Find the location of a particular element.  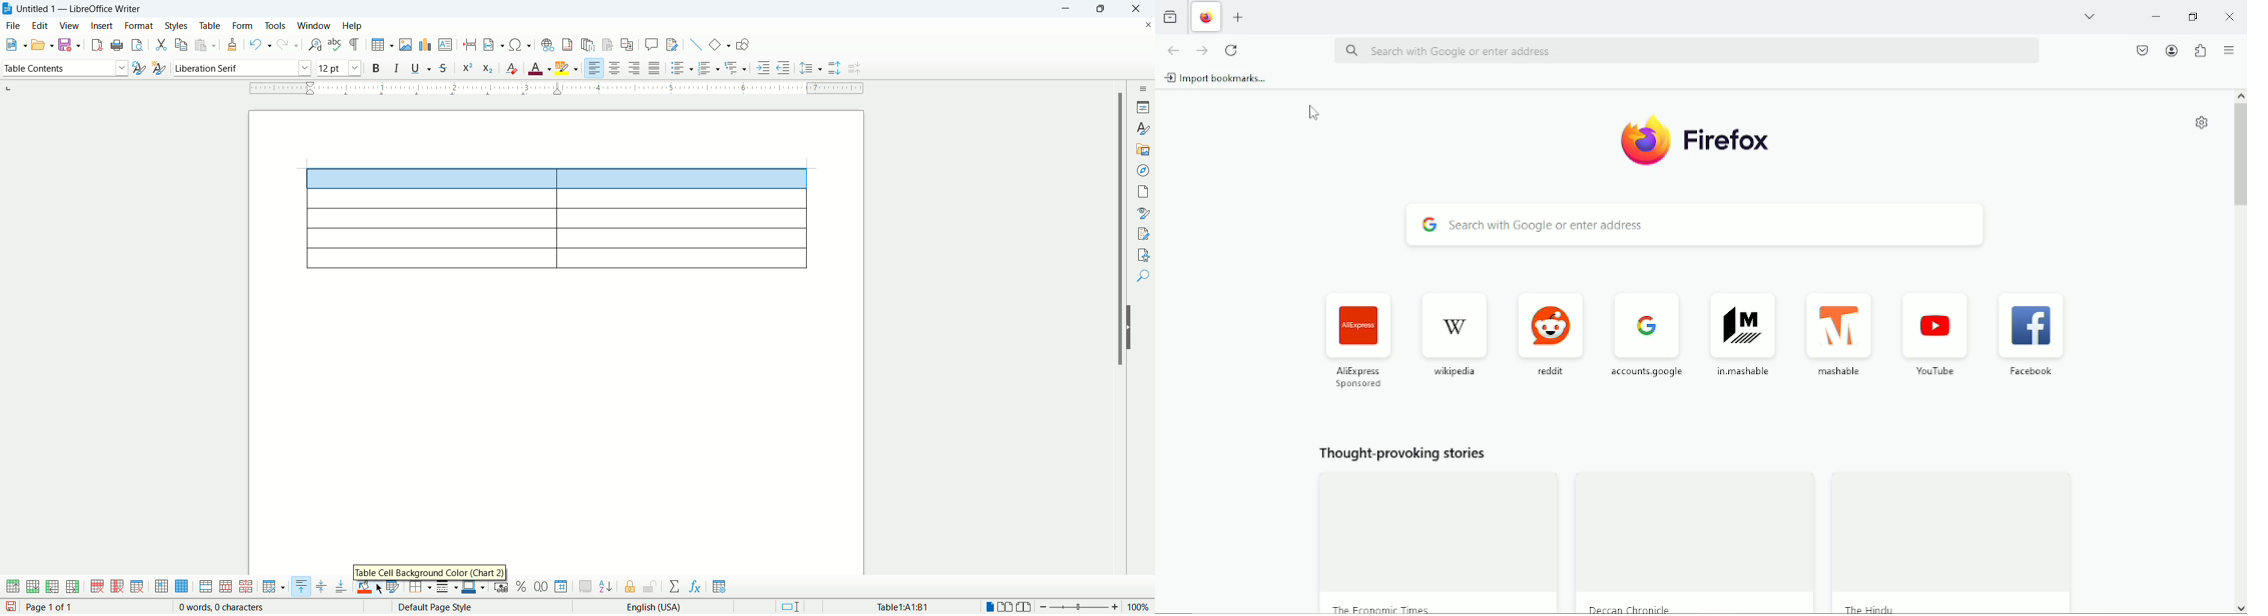

decrease indent is located at coordinates (784, 67).